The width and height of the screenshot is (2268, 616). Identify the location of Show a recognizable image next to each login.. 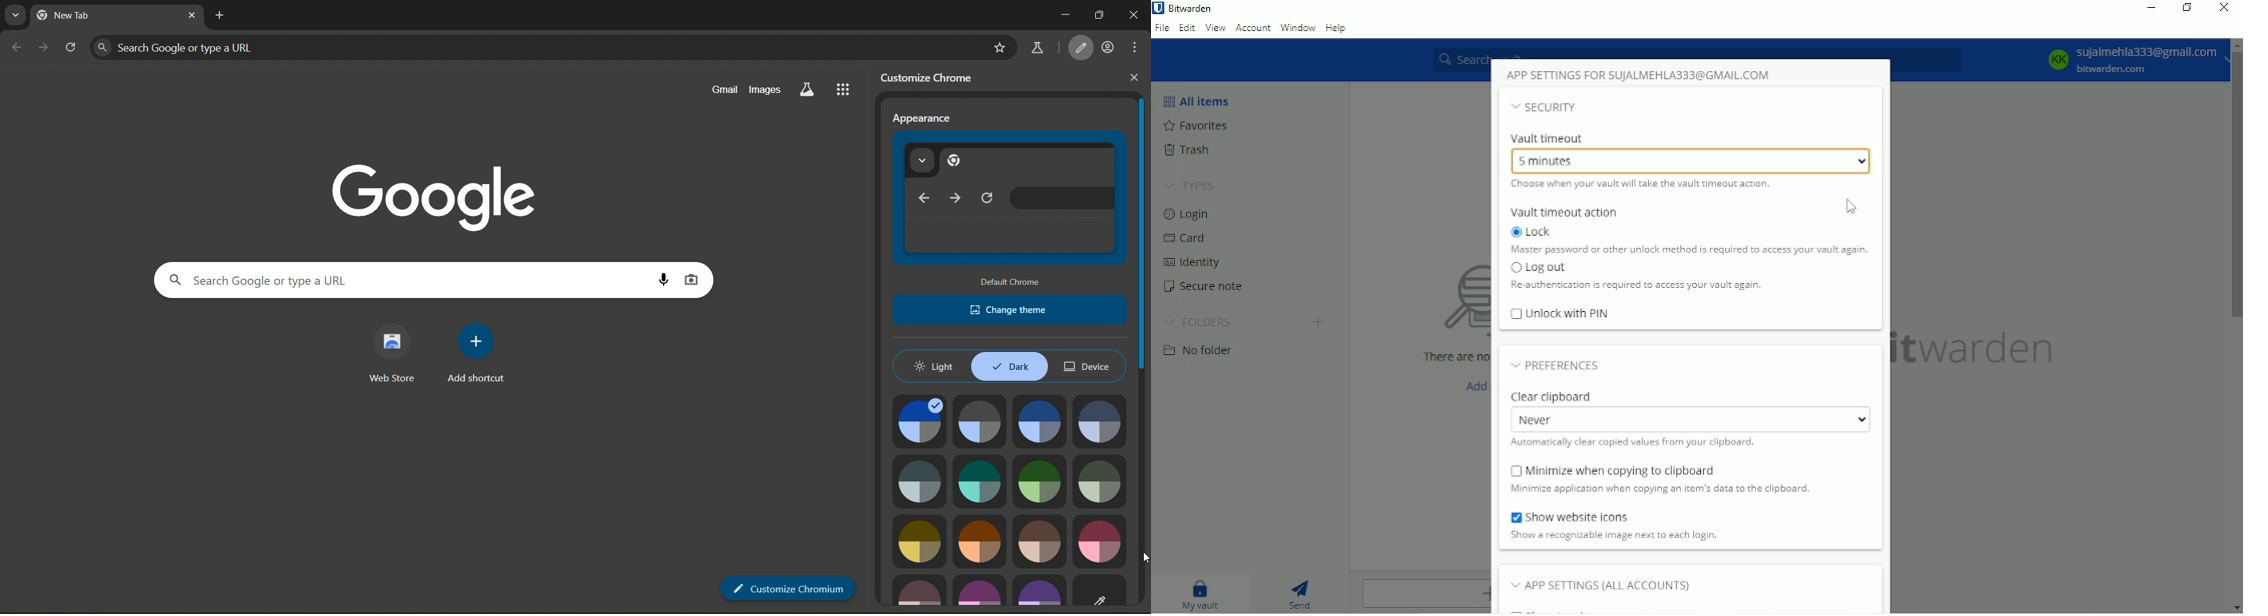
(1614, 535).